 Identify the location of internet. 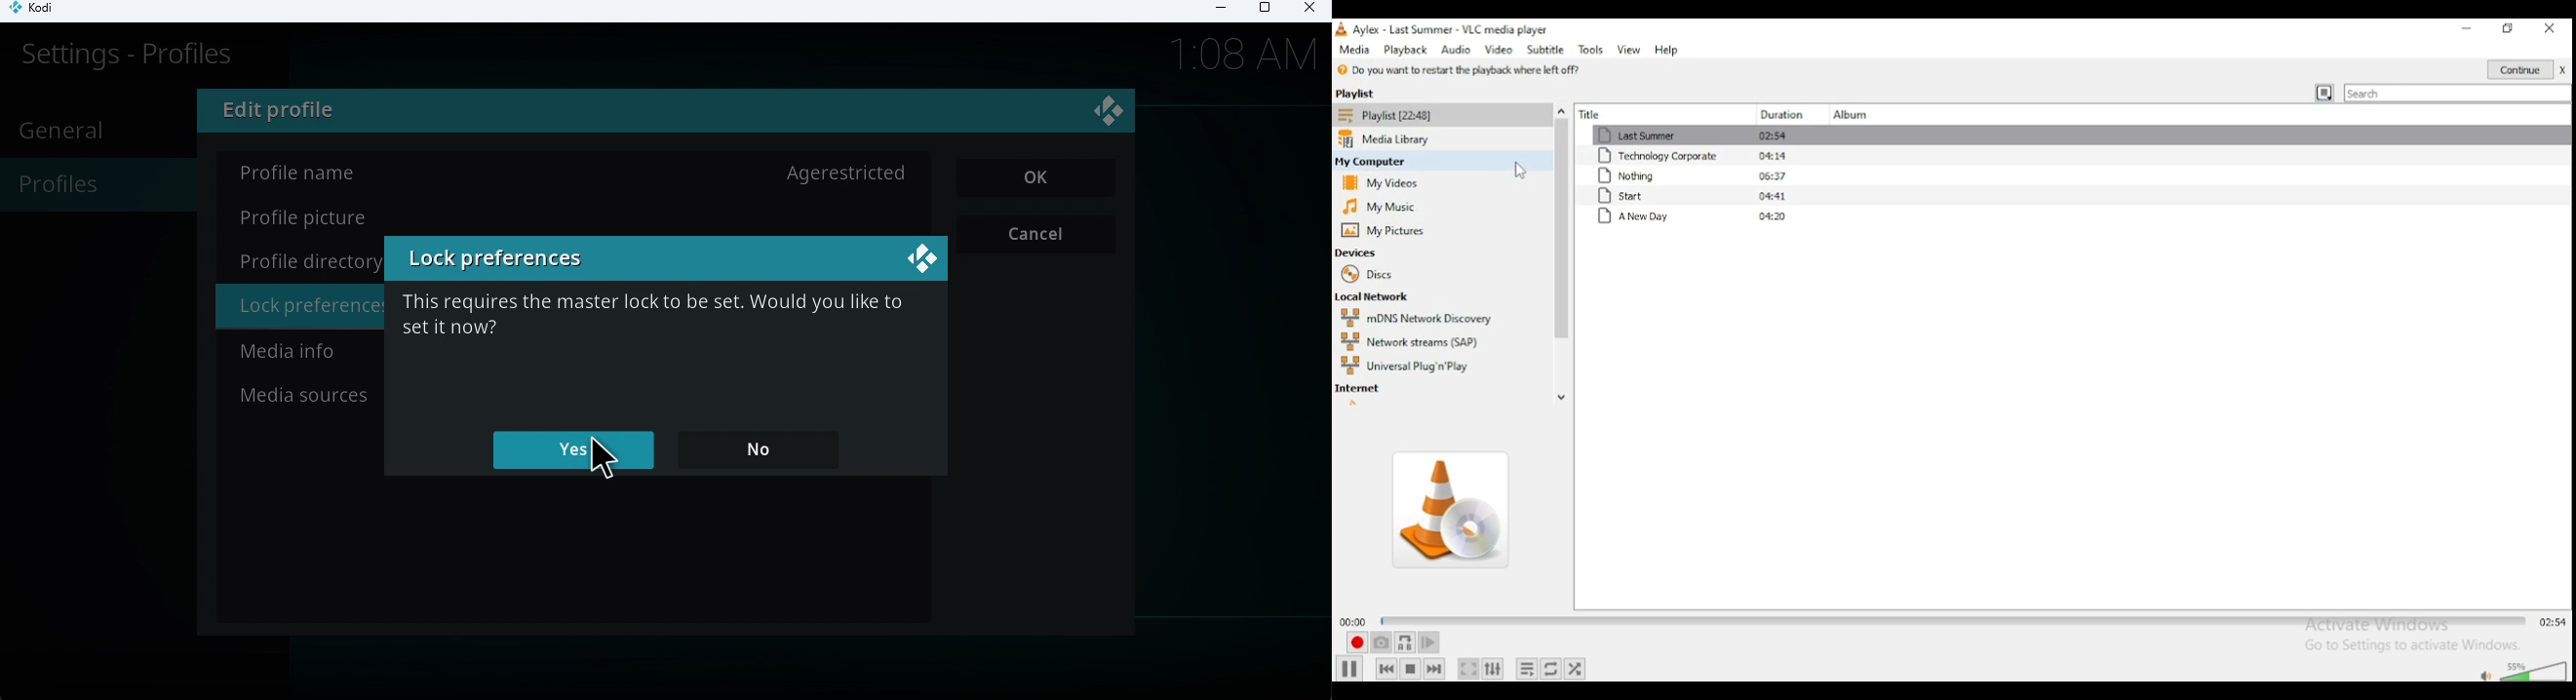
(1362, 388).